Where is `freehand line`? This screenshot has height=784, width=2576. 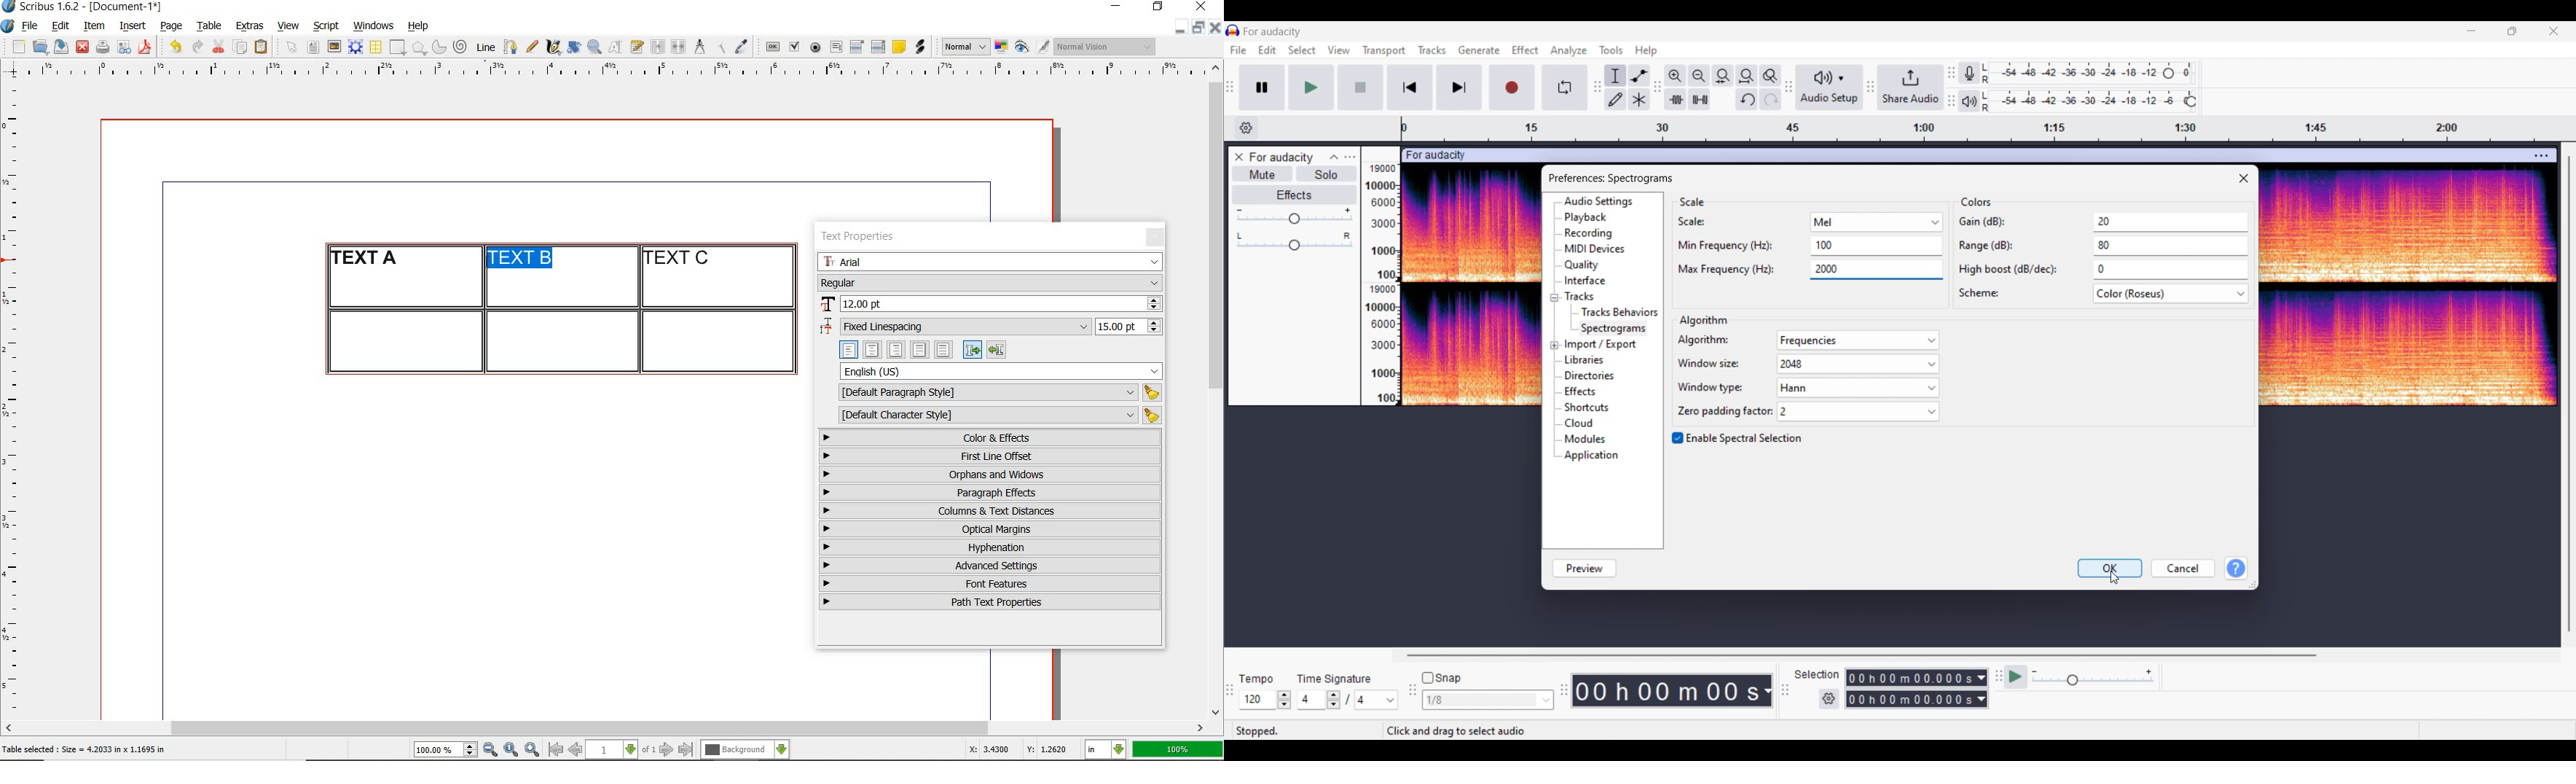 freehand line is located at coordinates (532, 47).